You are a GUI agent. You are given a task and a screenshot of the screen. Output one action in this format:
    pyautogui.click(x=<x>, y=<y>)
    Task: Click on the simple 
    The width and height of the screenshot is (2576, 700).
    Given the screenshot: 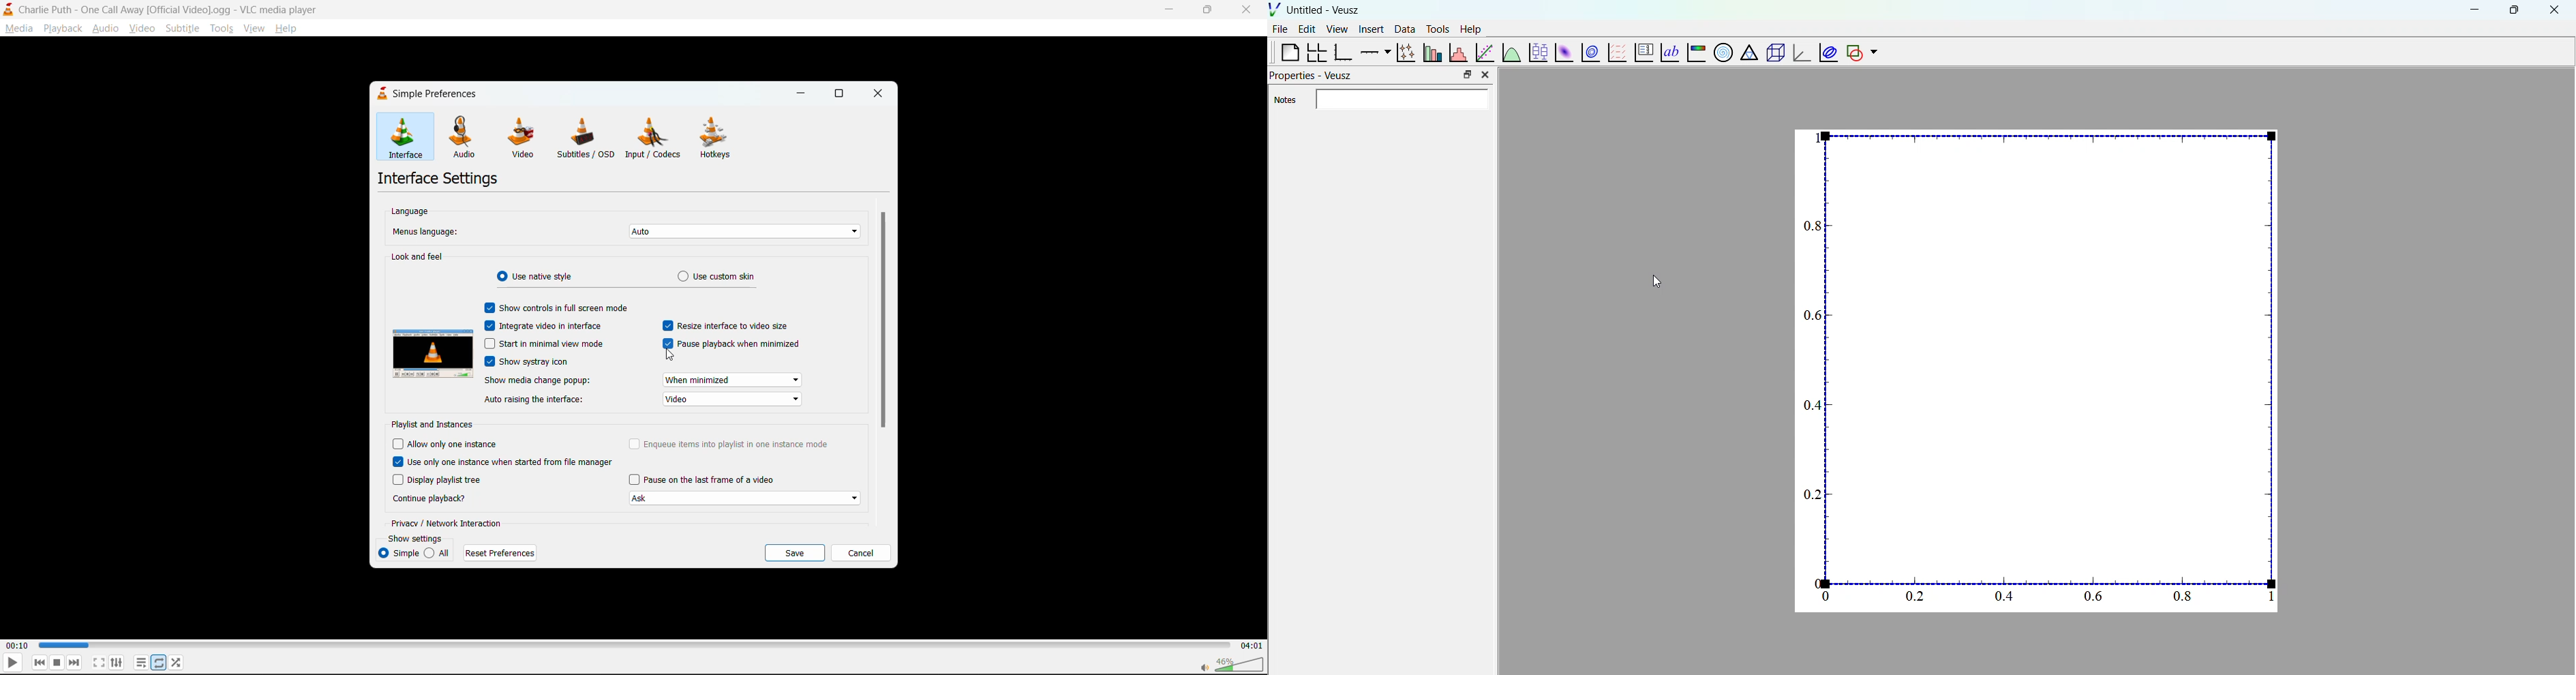 What is the action you would take?
    pyautogui.click(x=397, y=553)
    